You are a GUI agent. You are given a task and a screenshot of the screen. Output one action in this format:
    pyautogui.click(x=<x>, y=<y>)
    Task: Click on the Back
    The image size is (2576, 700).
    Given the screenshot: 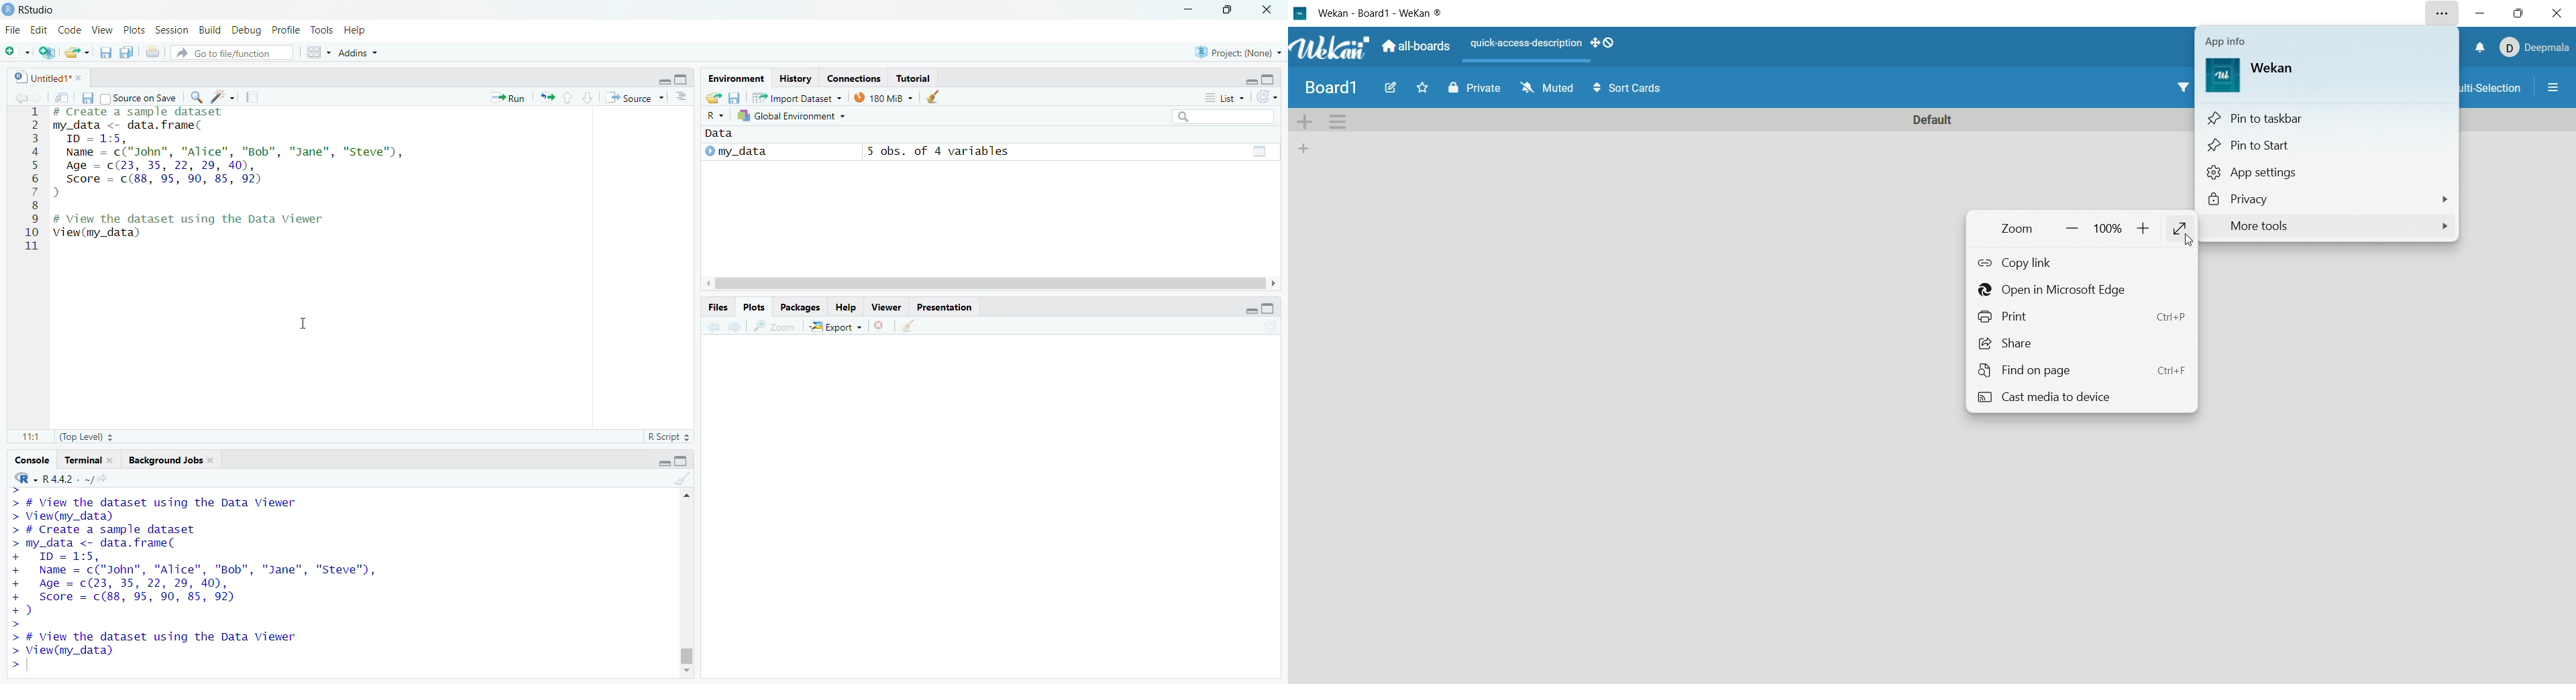 What is the action you would take?
    pyautogui.click(x=21, y=98)
    